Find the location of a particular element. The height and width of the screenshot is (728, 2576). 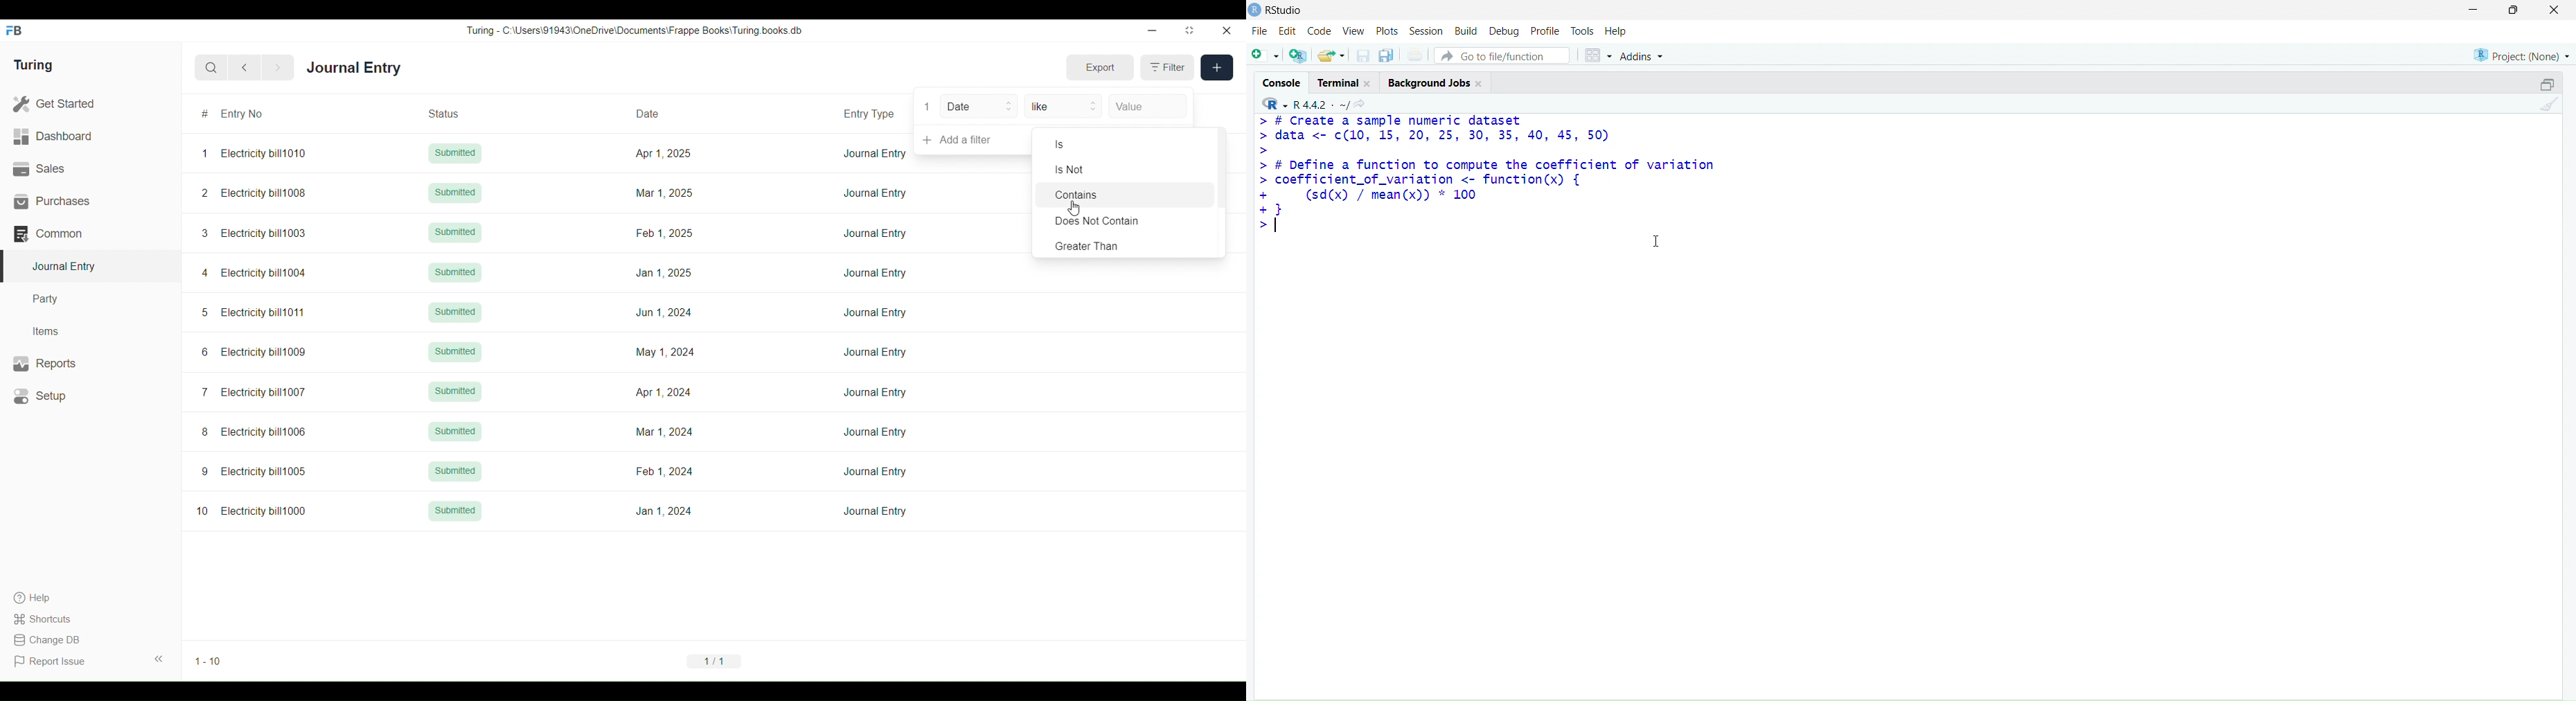

save is located at coordinates (1364, 55).